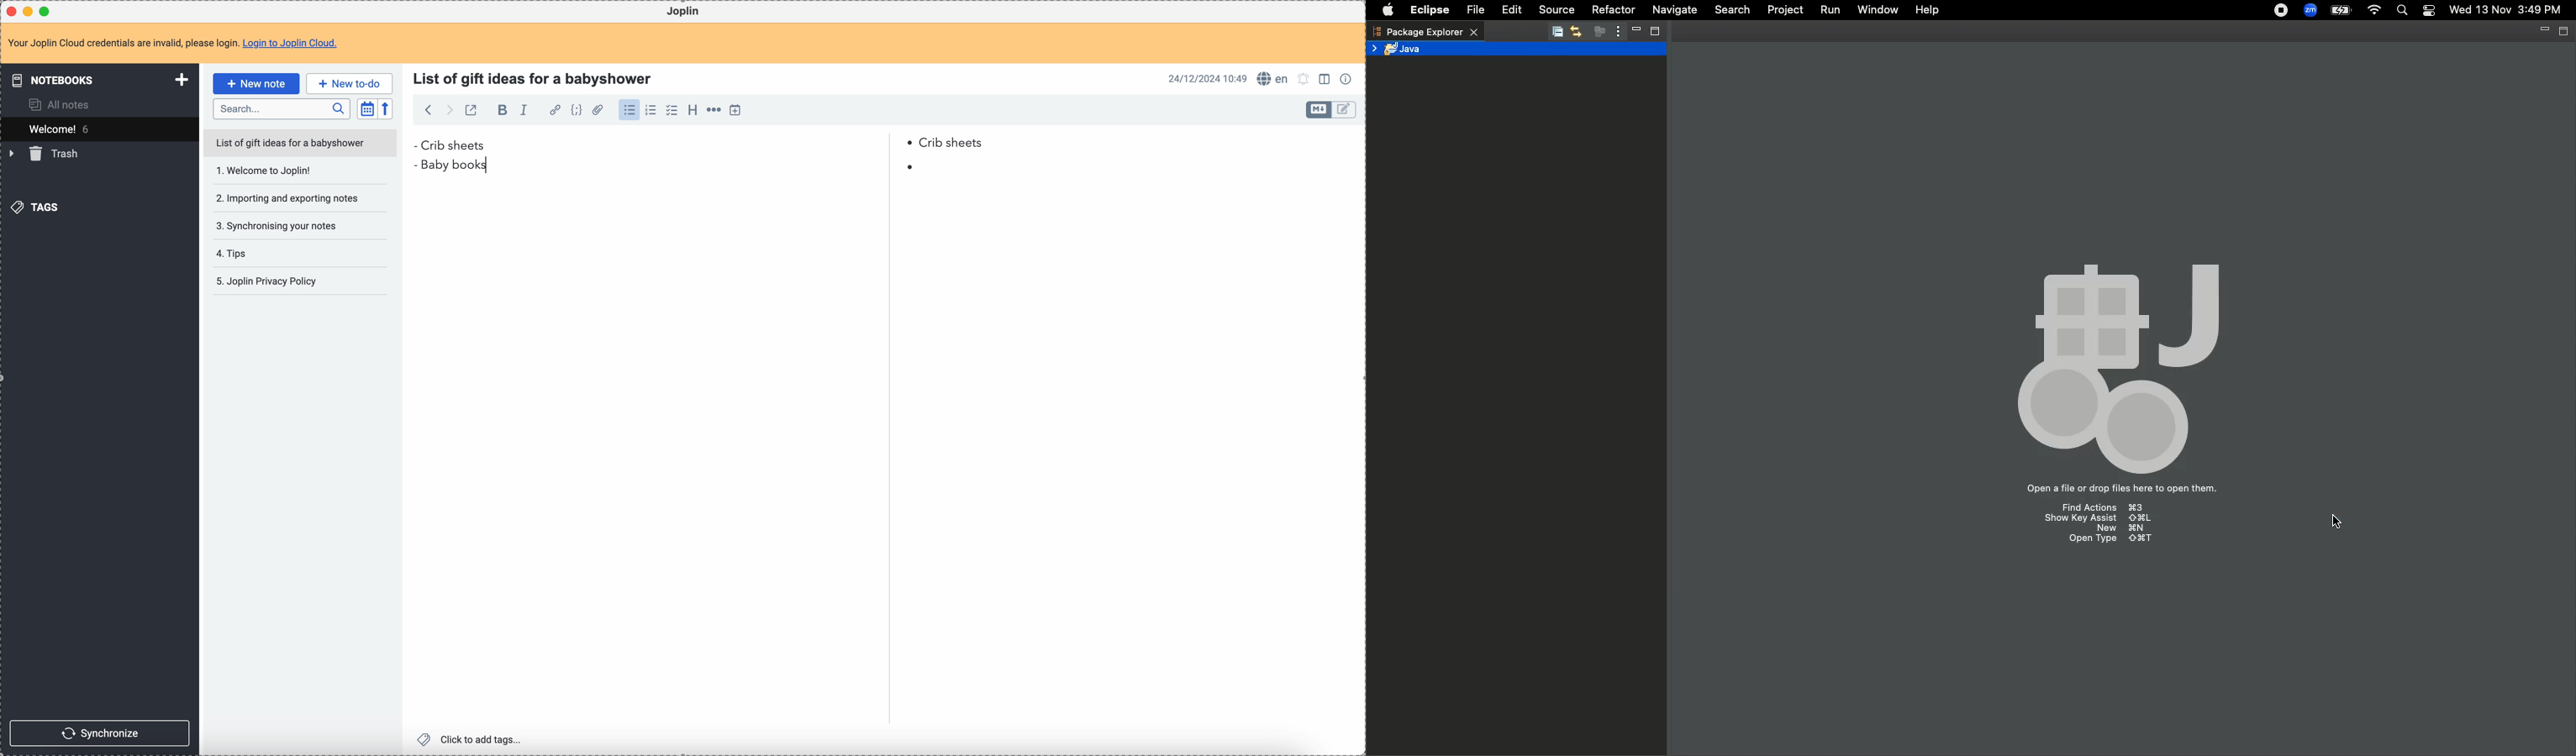 This screenshot has height=756, width=2576. Describe the element at coordinates (716, 111) in the screenshot. I see `horizontal rule` at that location.